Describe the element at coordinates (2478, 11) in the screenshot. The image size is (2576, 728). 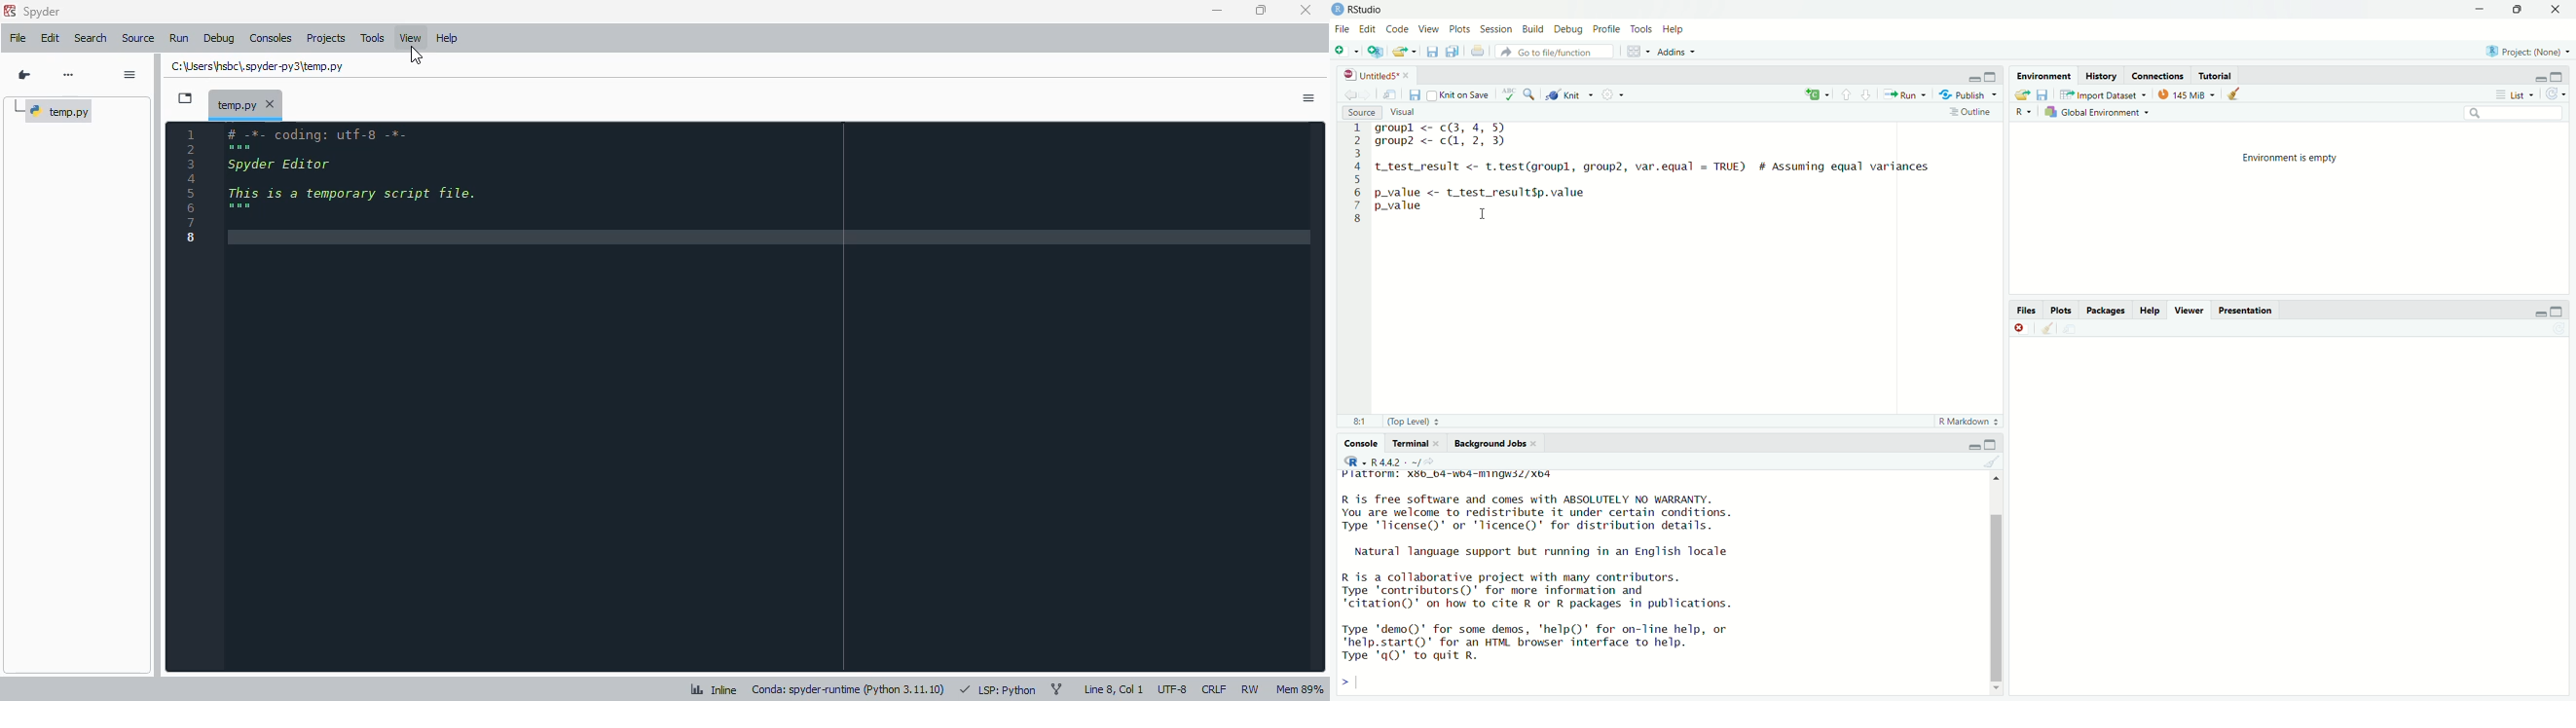
I see `MINIMISE` at that location.